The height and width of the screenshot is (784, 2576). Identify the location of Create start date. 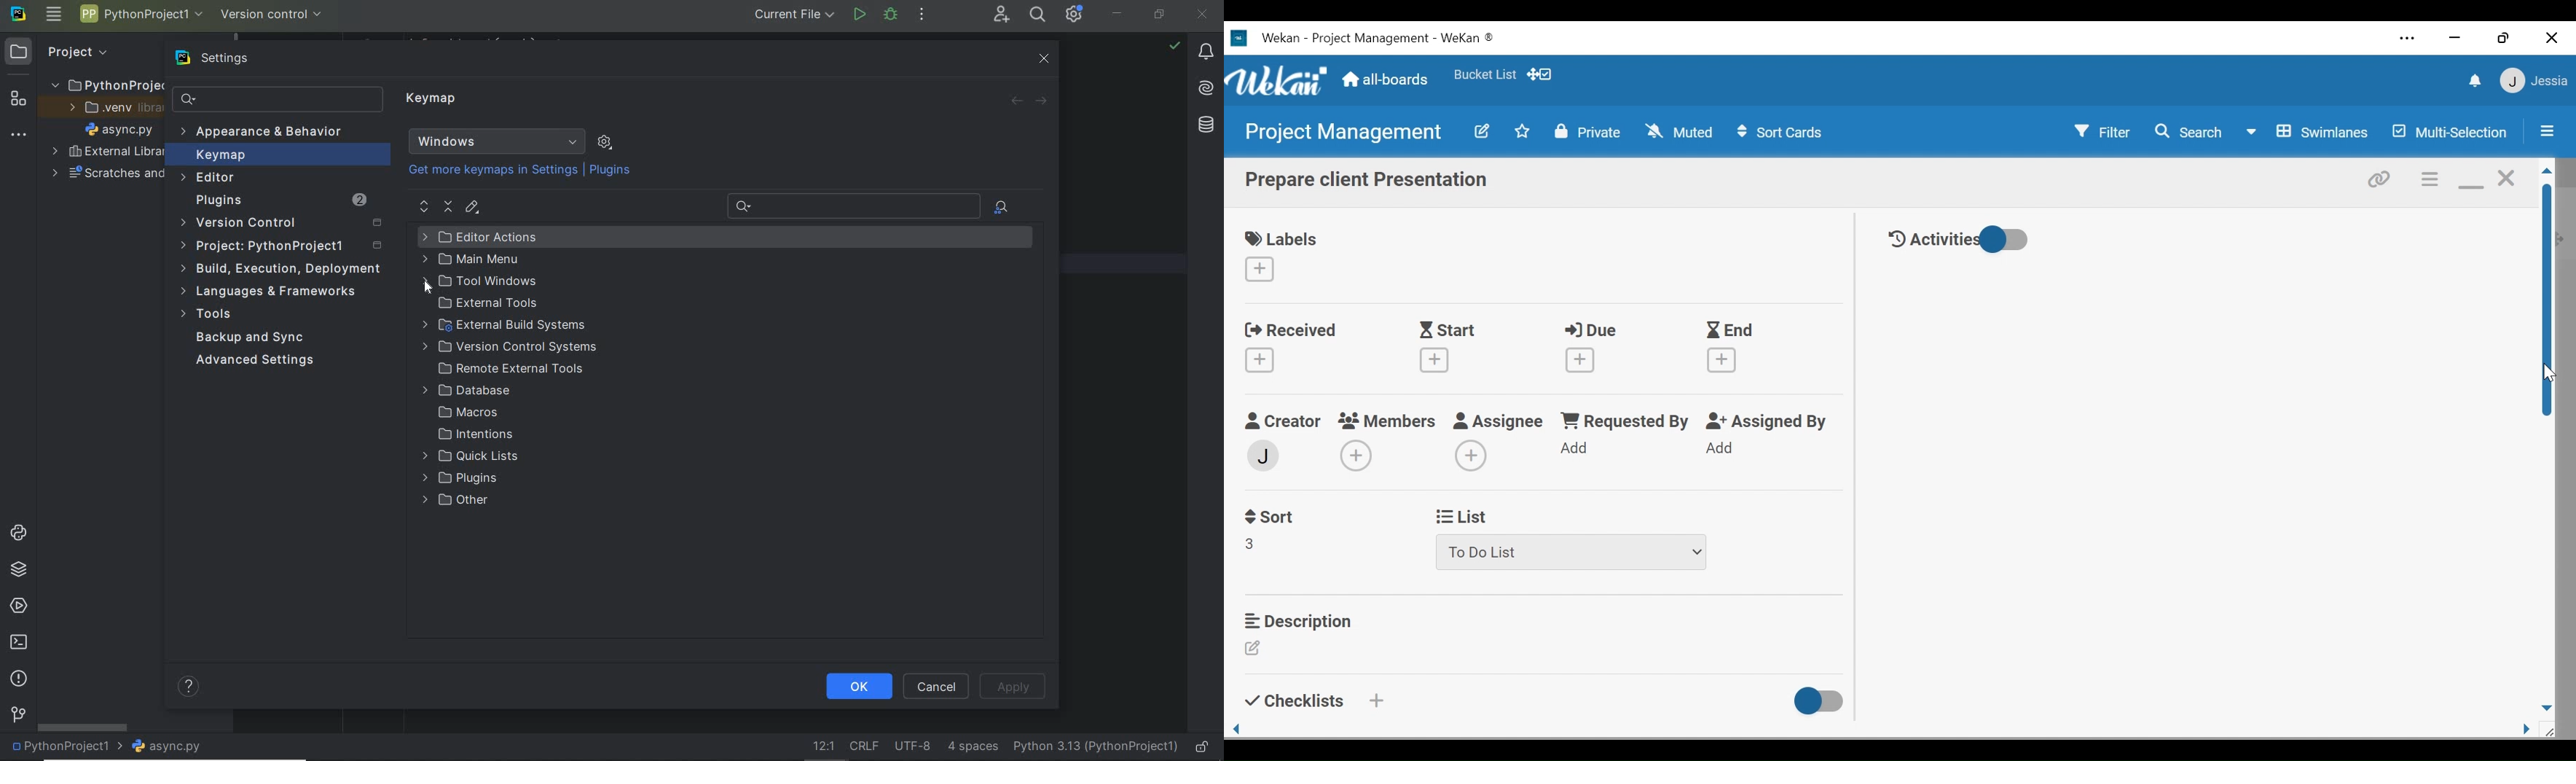
(1436, 359).